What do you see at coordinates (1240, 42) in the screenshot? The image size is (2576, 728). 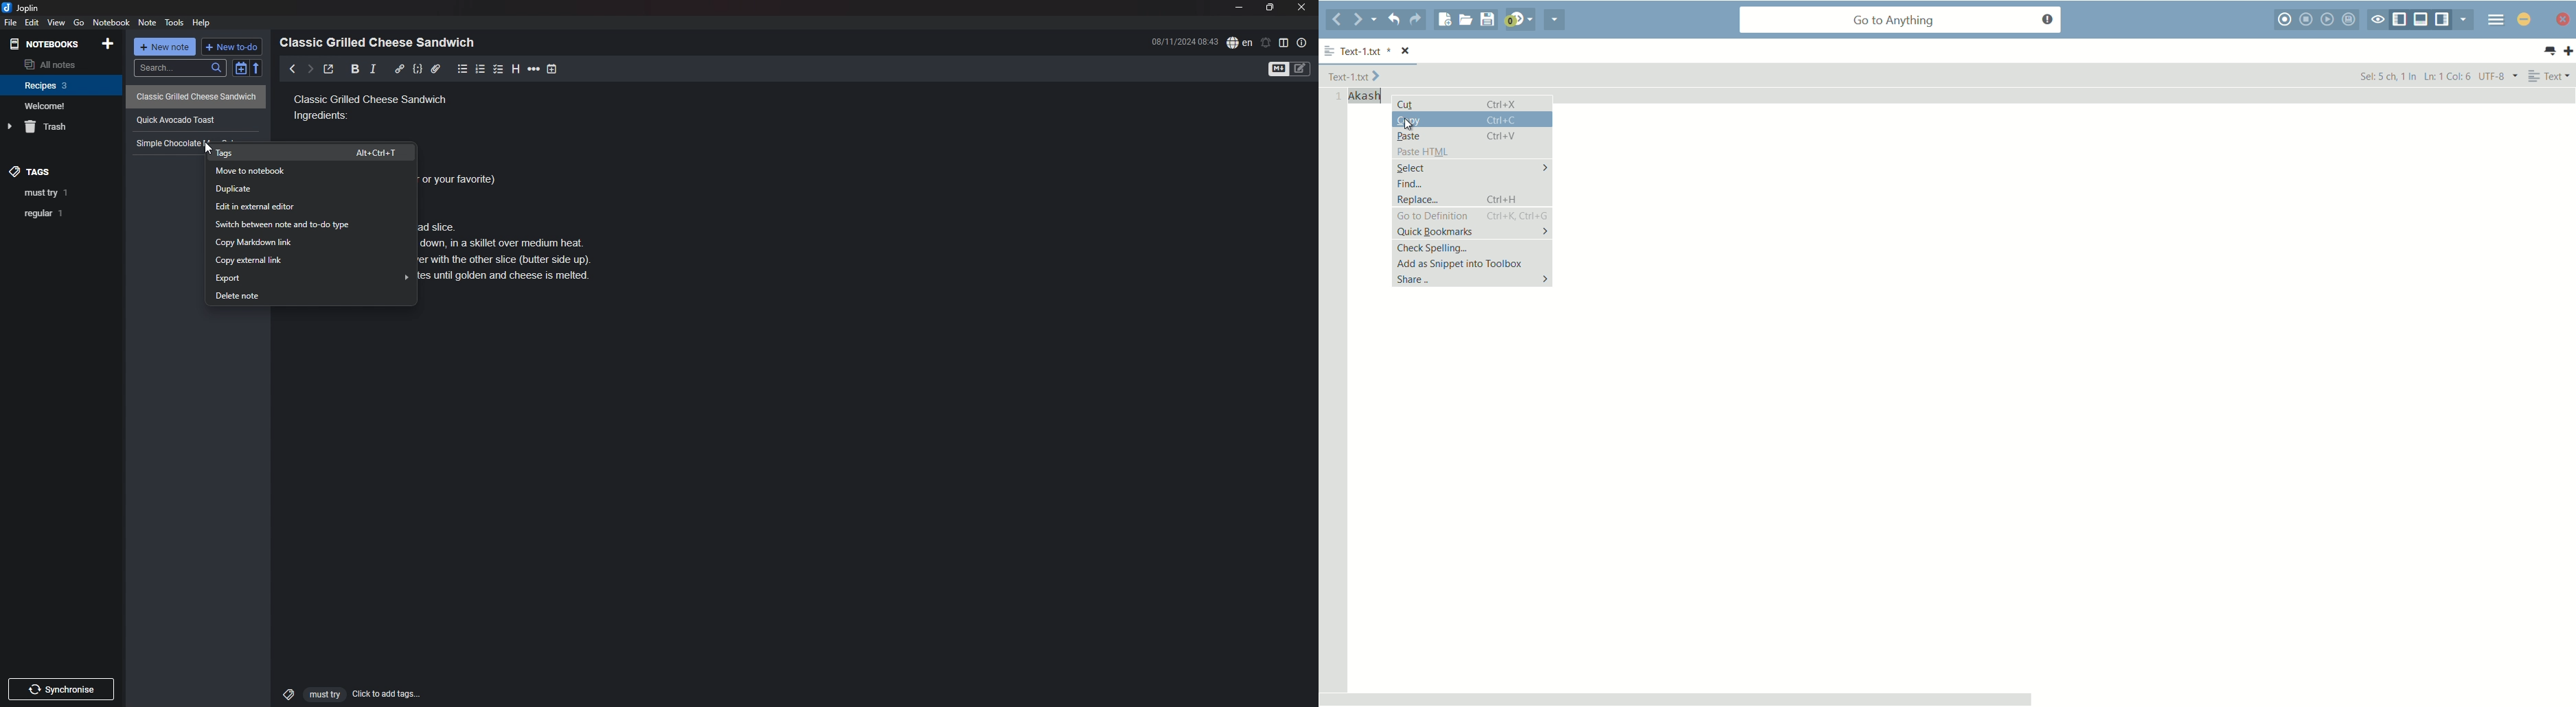 I see `spell check` at bounding box center [1240, 42].